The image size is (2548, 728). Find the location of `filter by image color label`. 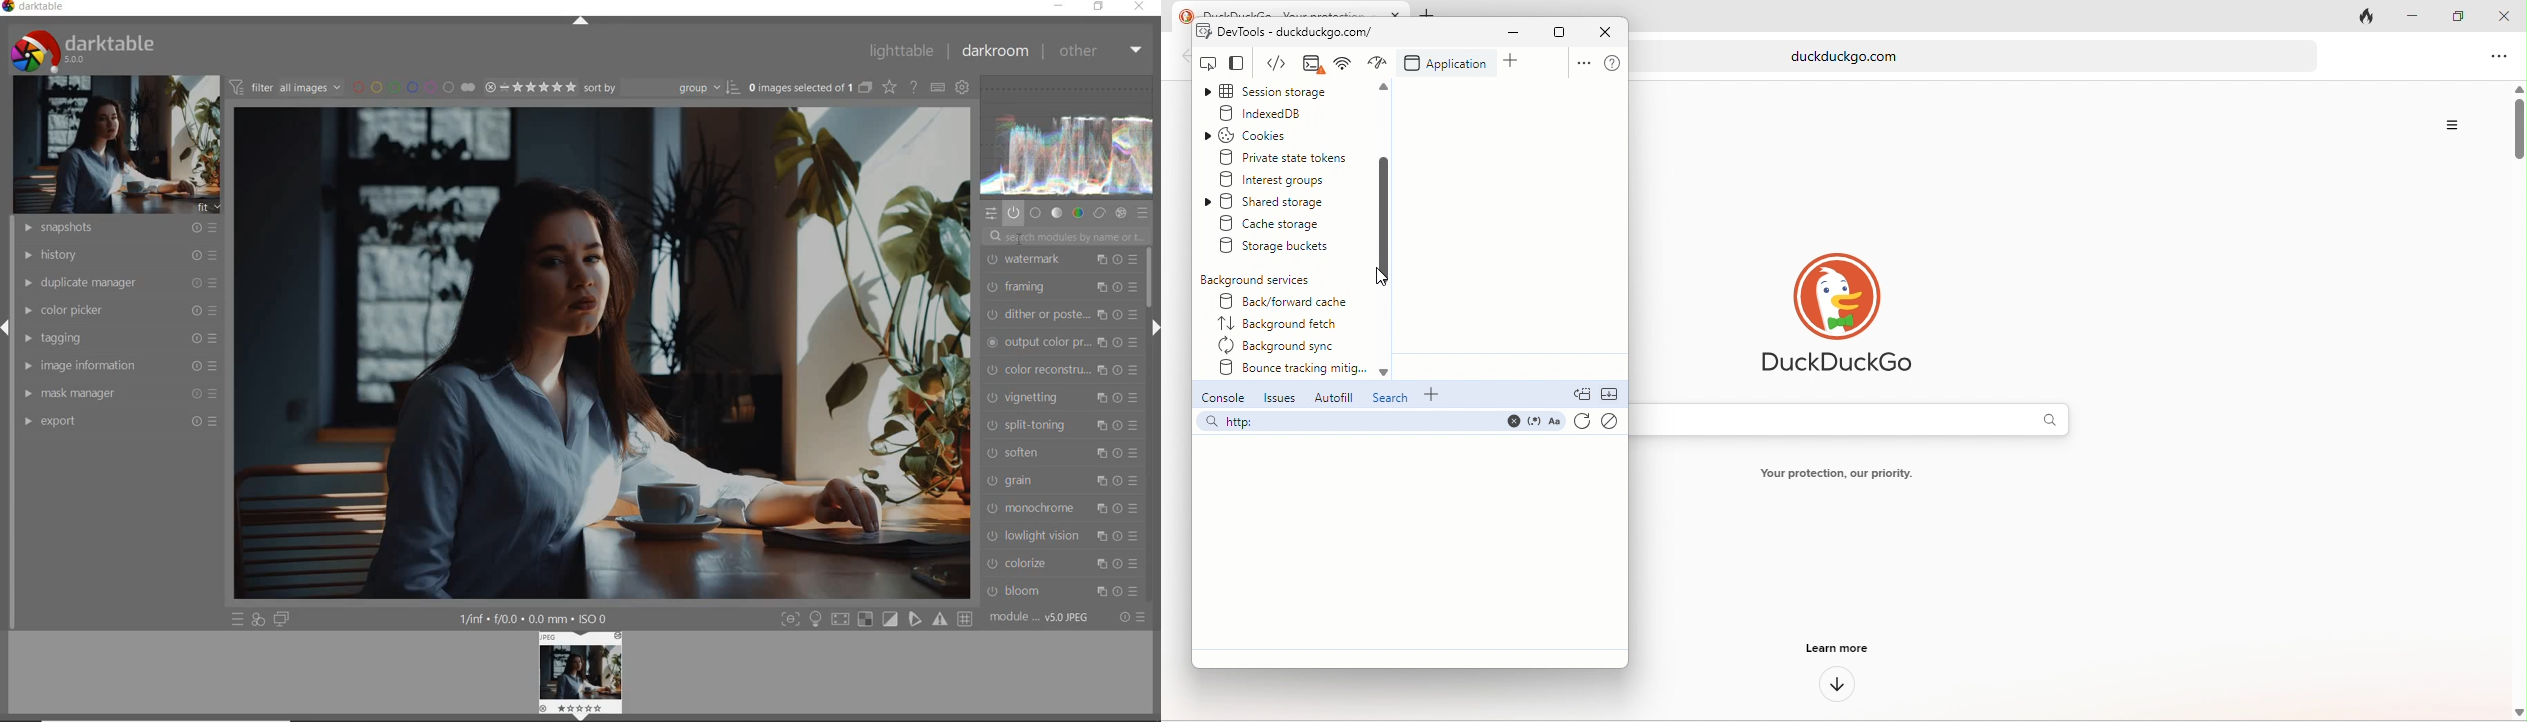

filter by image color label is located at coordinates (413, 86).